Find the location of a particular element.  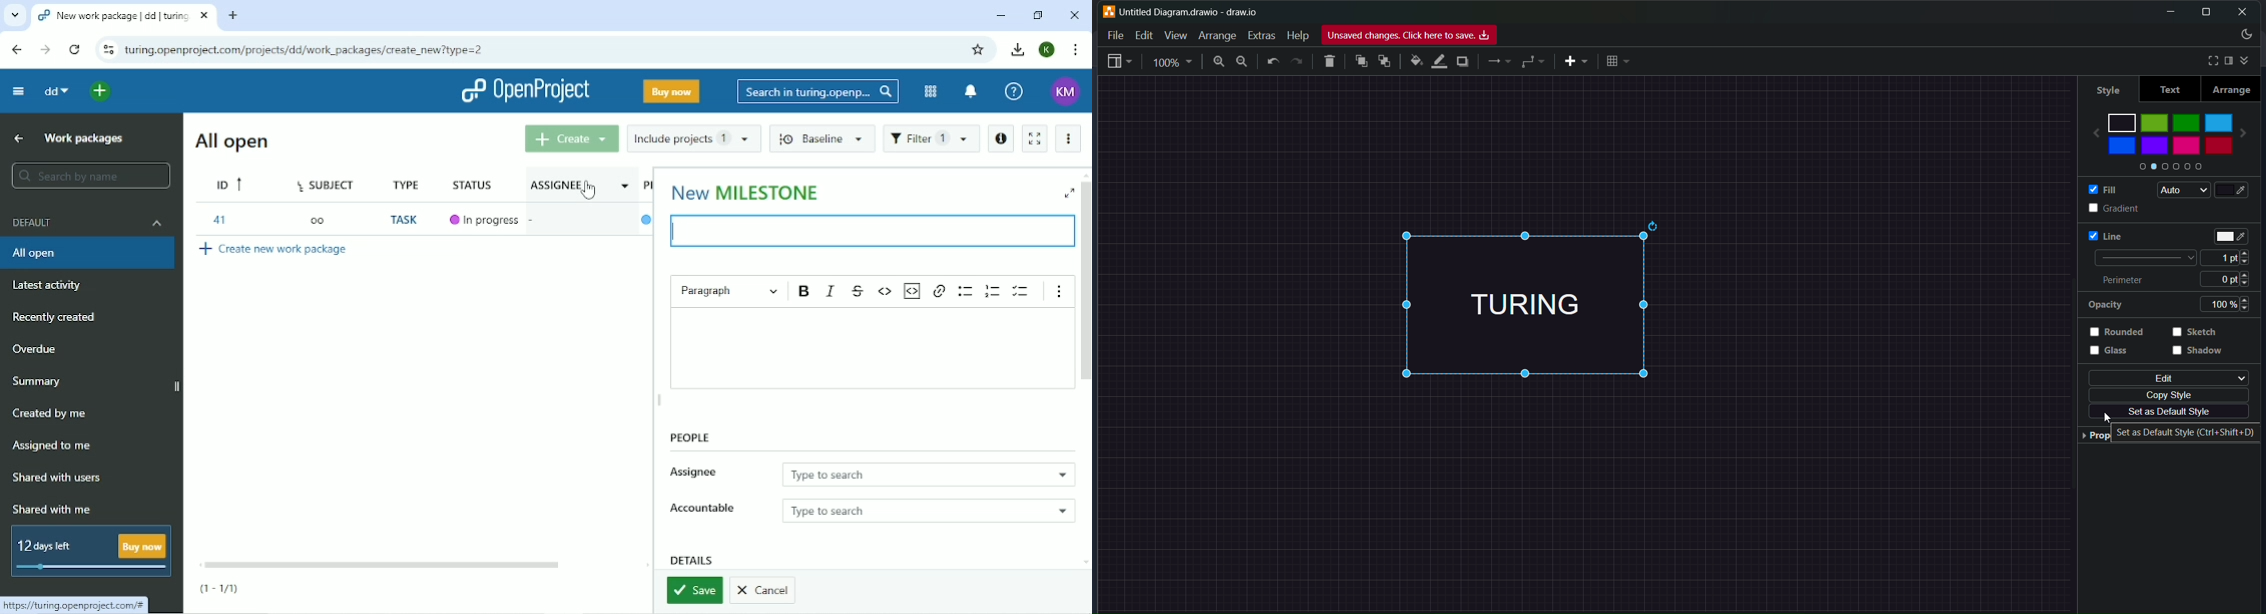

K is located at coordinates (1048, 50).